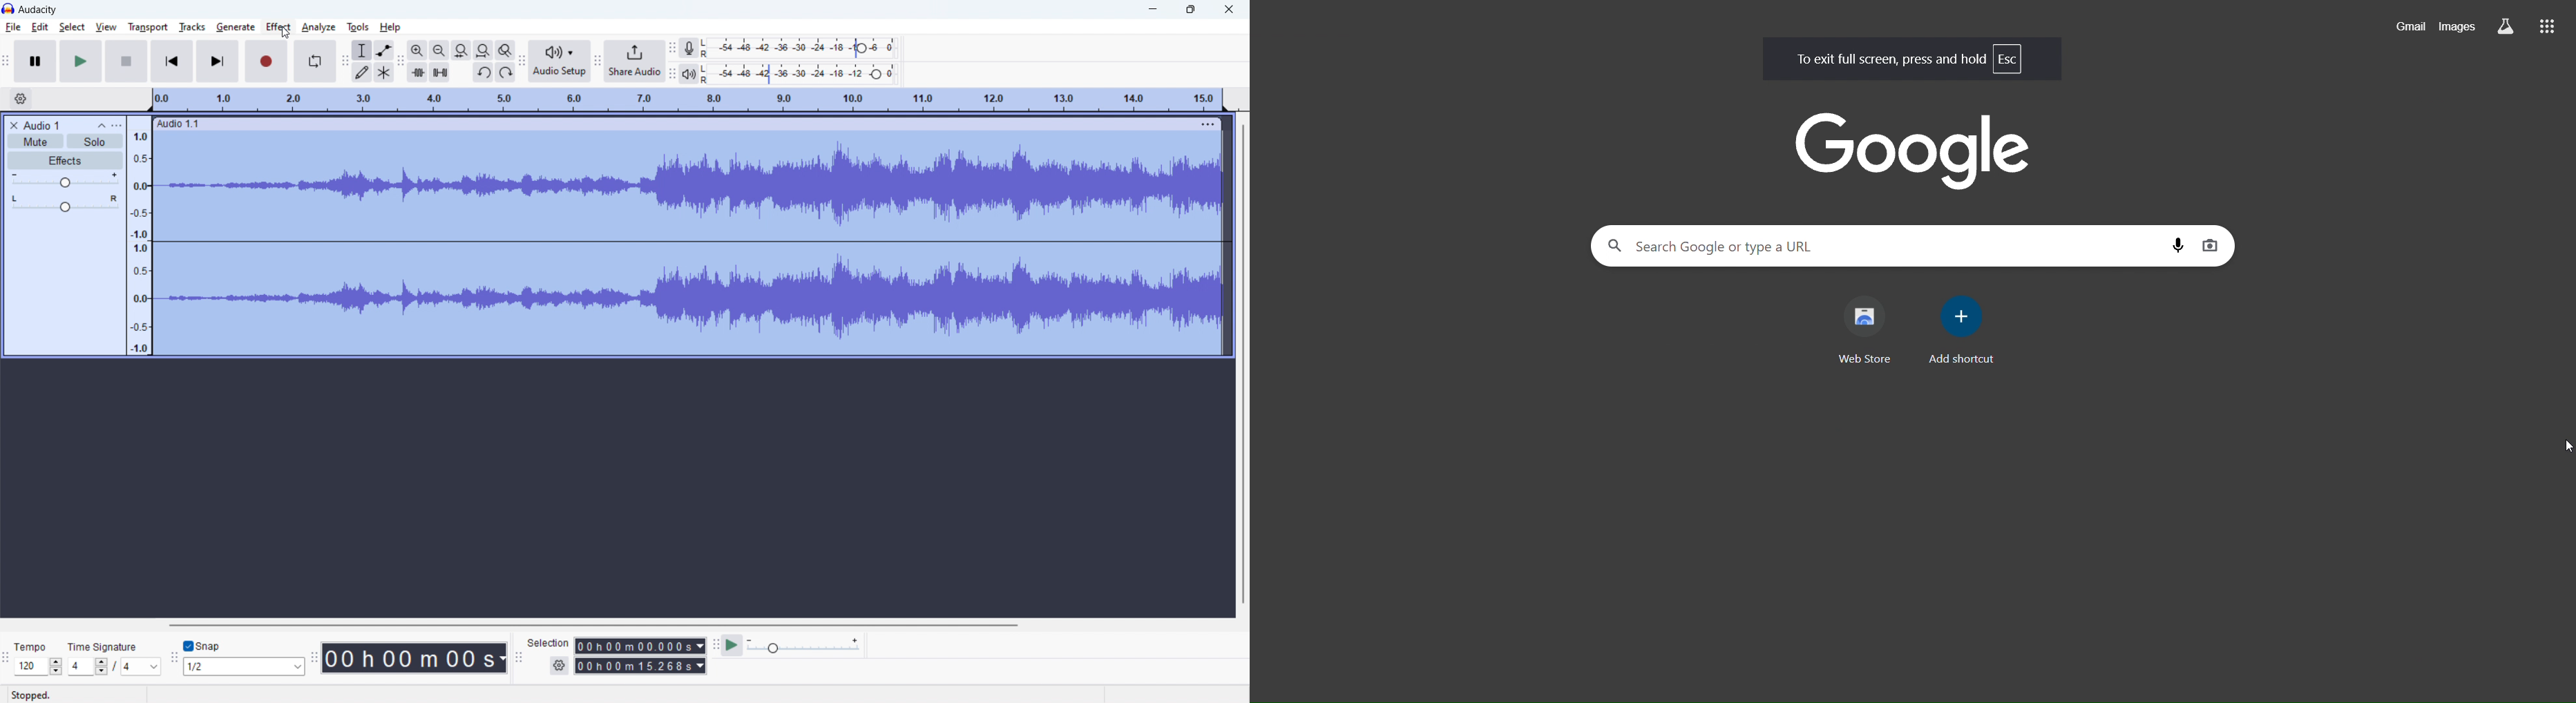  What do you see at coordinates (804, 646) in the screenshot?
I see `playback speed` at bounding box center [804, 646].